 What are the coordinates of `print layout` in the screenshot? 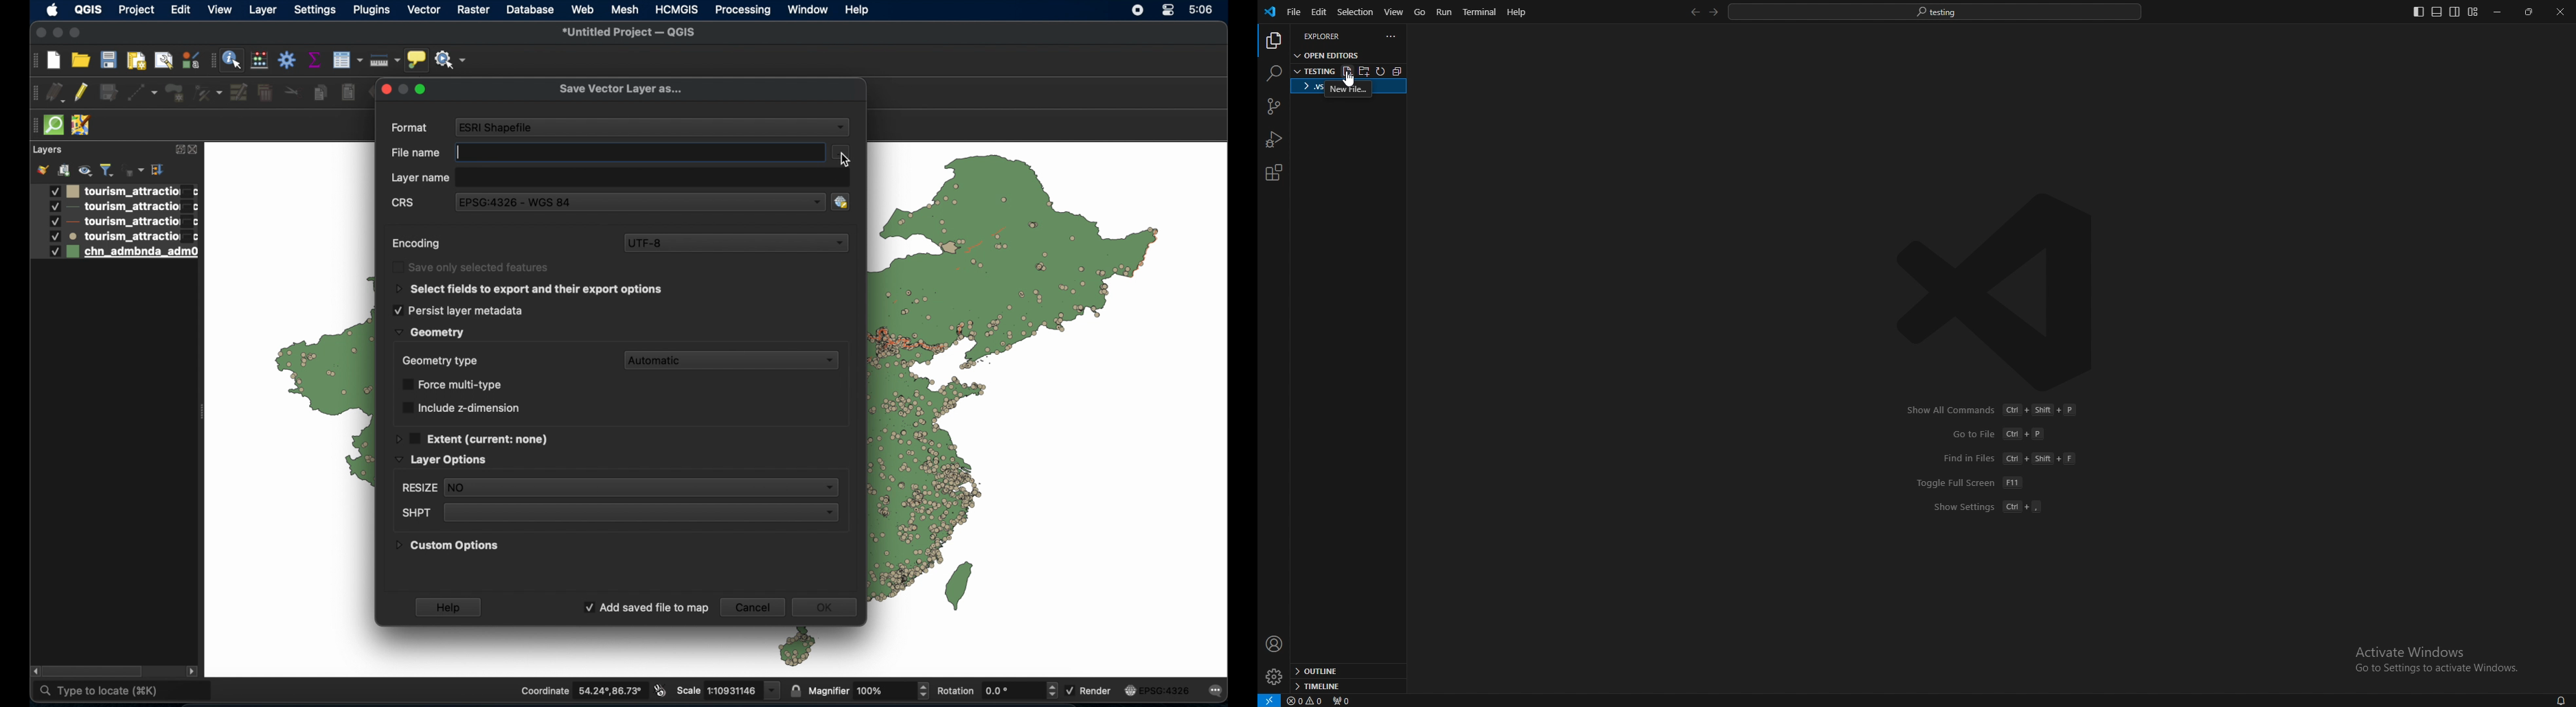 It's located at (137, 60).